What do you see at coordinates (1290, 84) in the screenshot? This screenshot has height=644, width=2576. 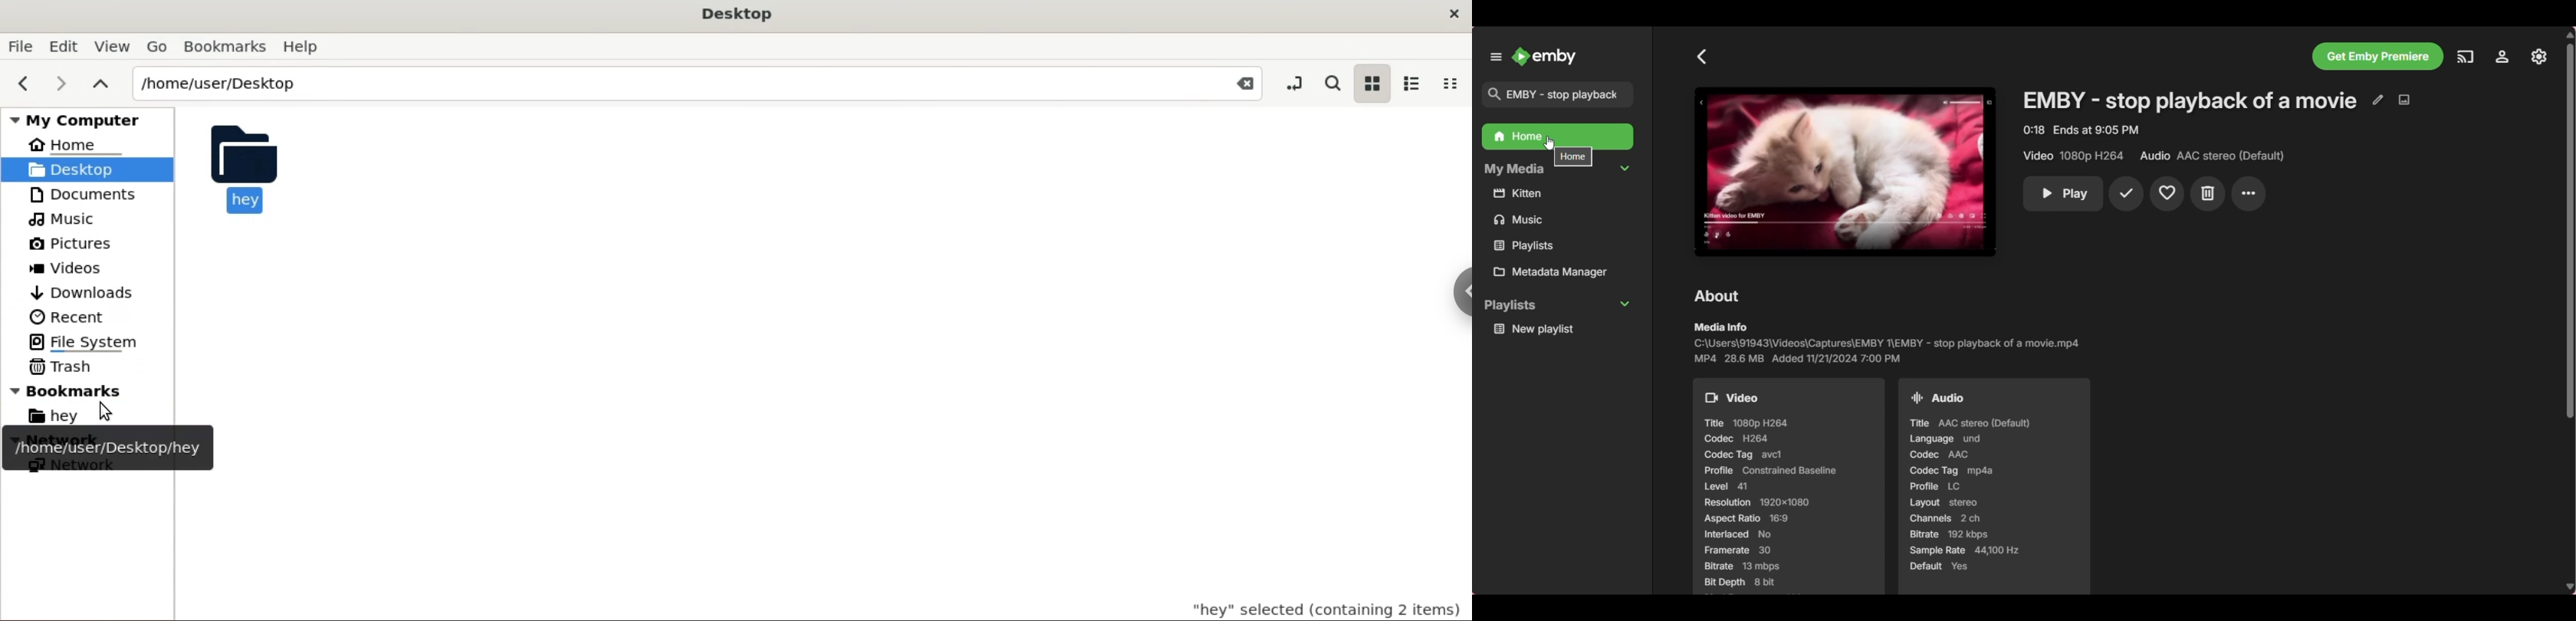 I see `toggle location entry` at bounding box center [1290, 84].